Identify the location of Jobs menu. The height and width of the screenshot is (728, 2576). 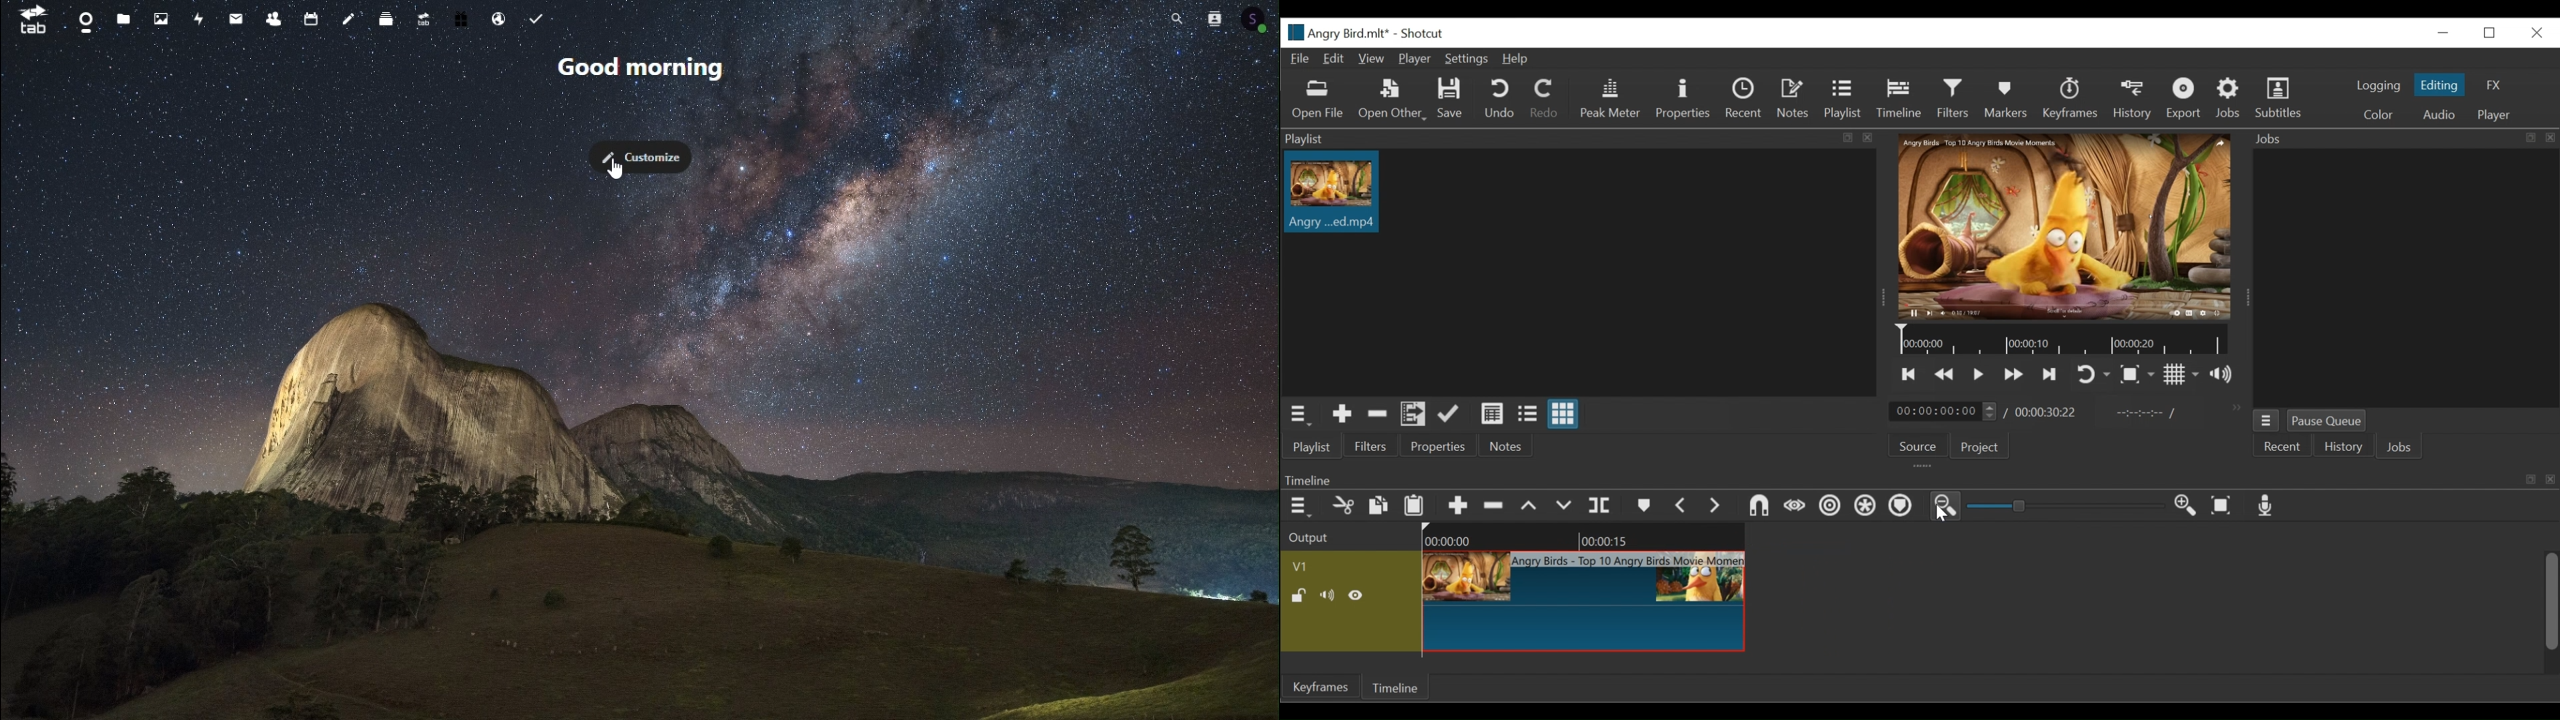
(2267, 421).